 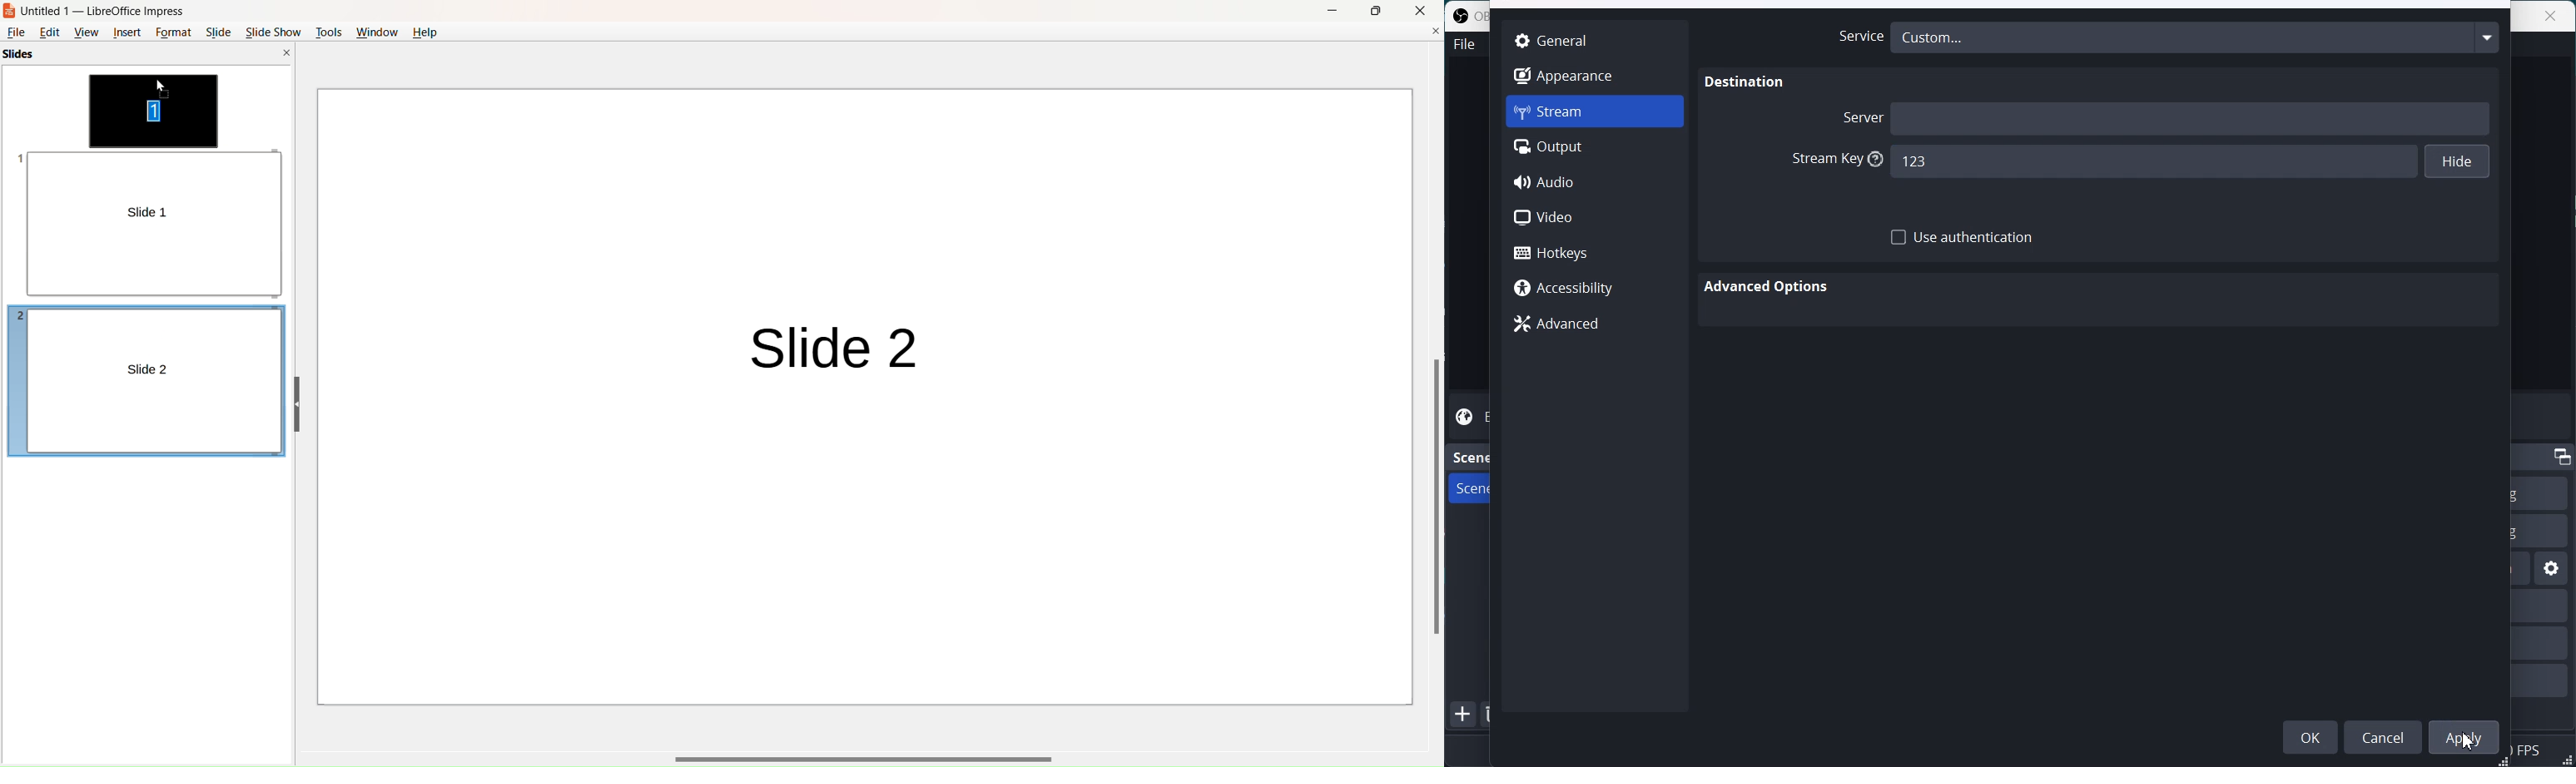 What do you see at coordinates (826, 352) in the screenshot?
I see `slide 2 ` at bounding box center [826, 352].